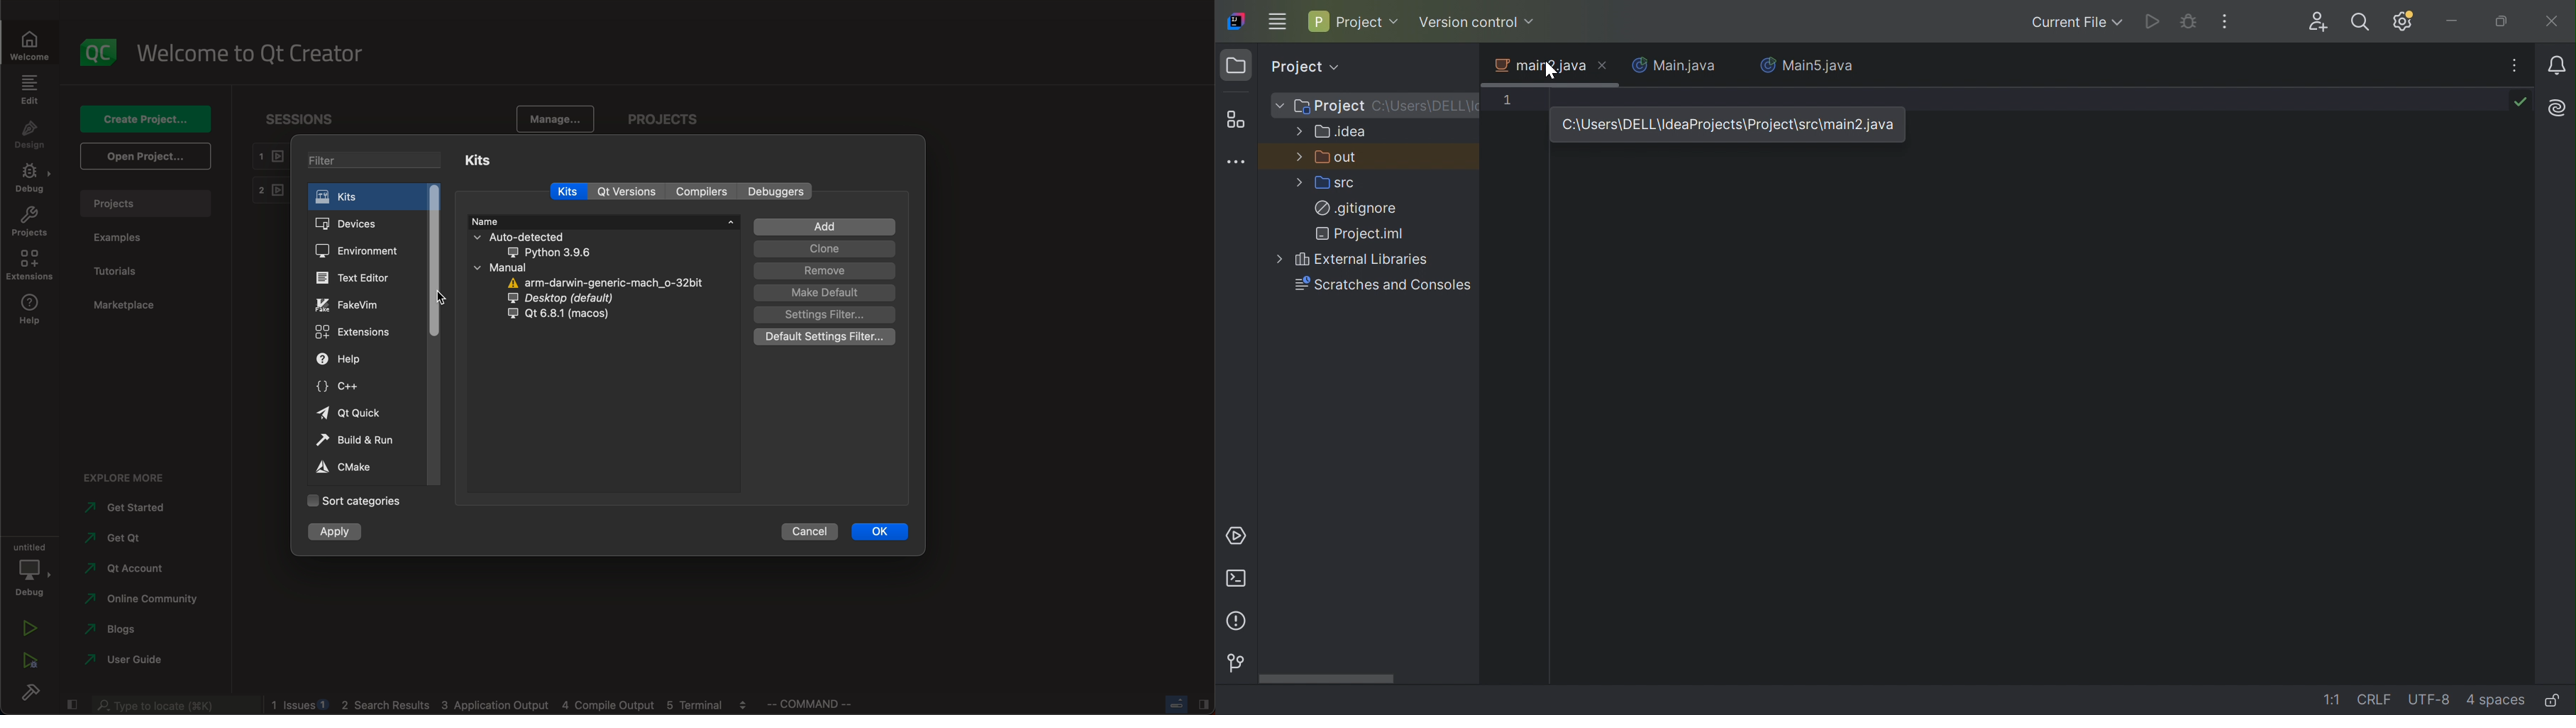  I want to click on CRLF, so click(2378, 699).